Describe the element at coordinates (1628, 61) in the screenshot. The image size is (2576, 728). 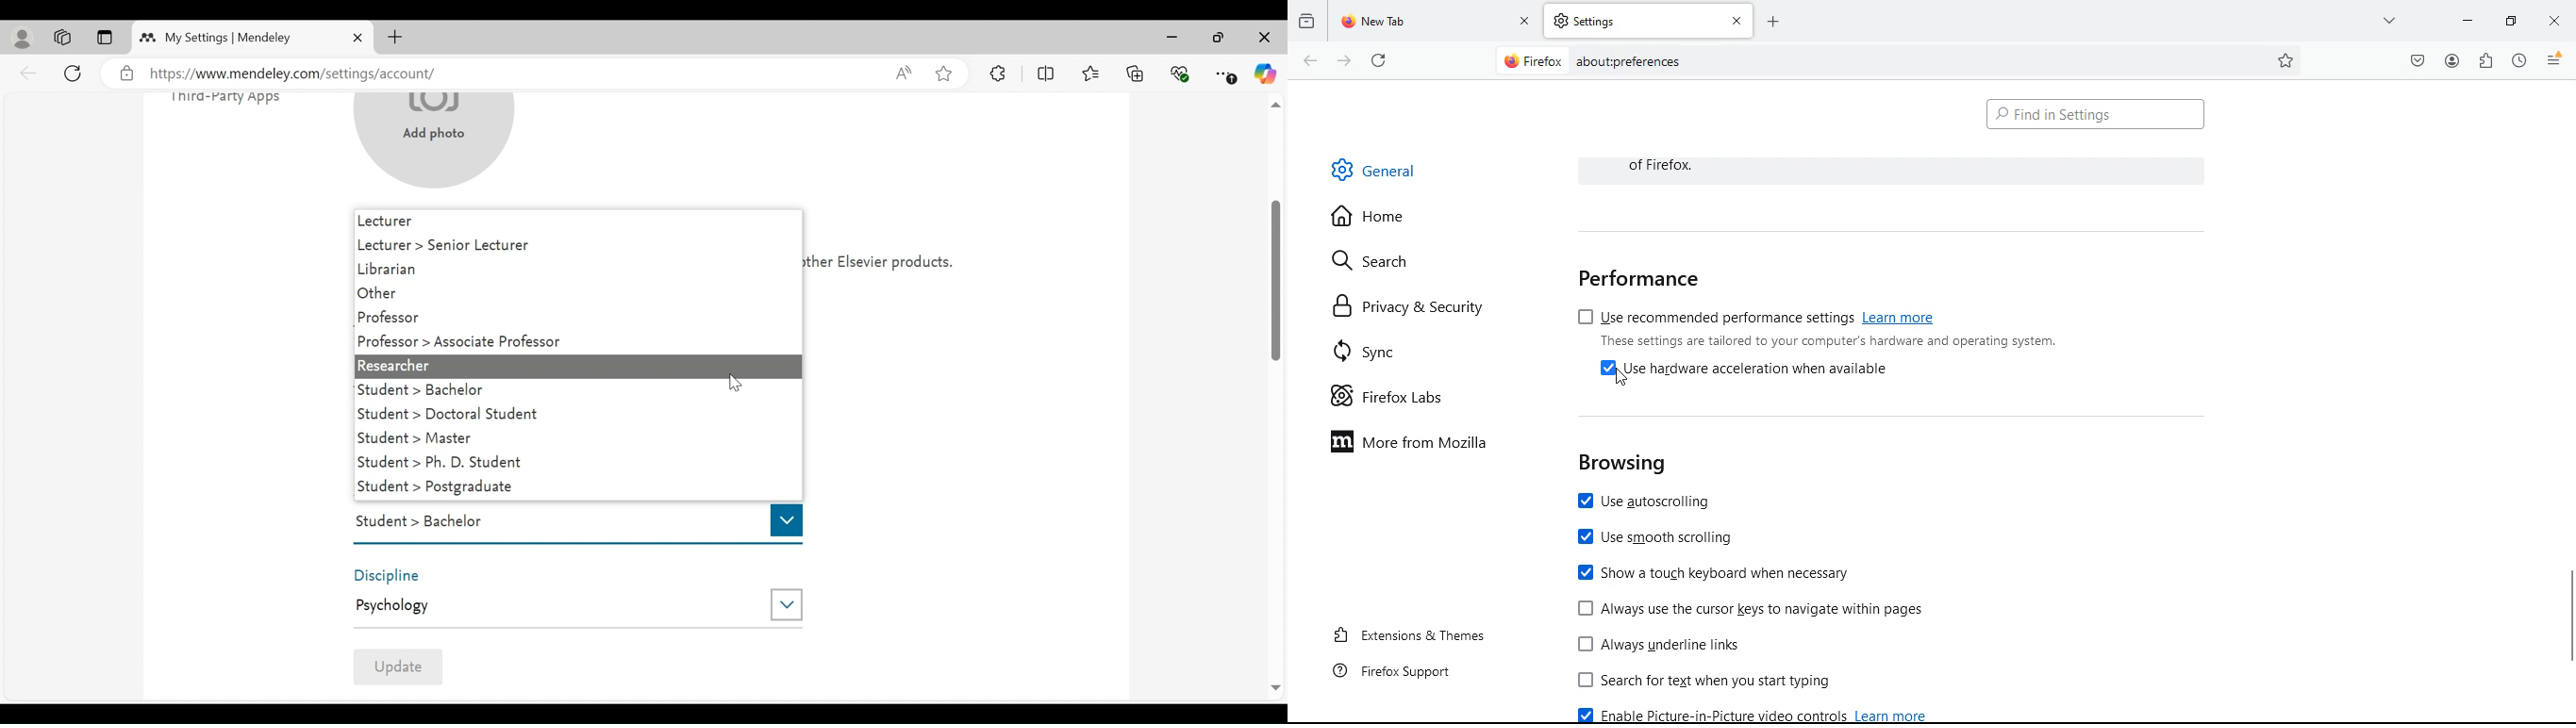
I see `about:prefernces` at that location.